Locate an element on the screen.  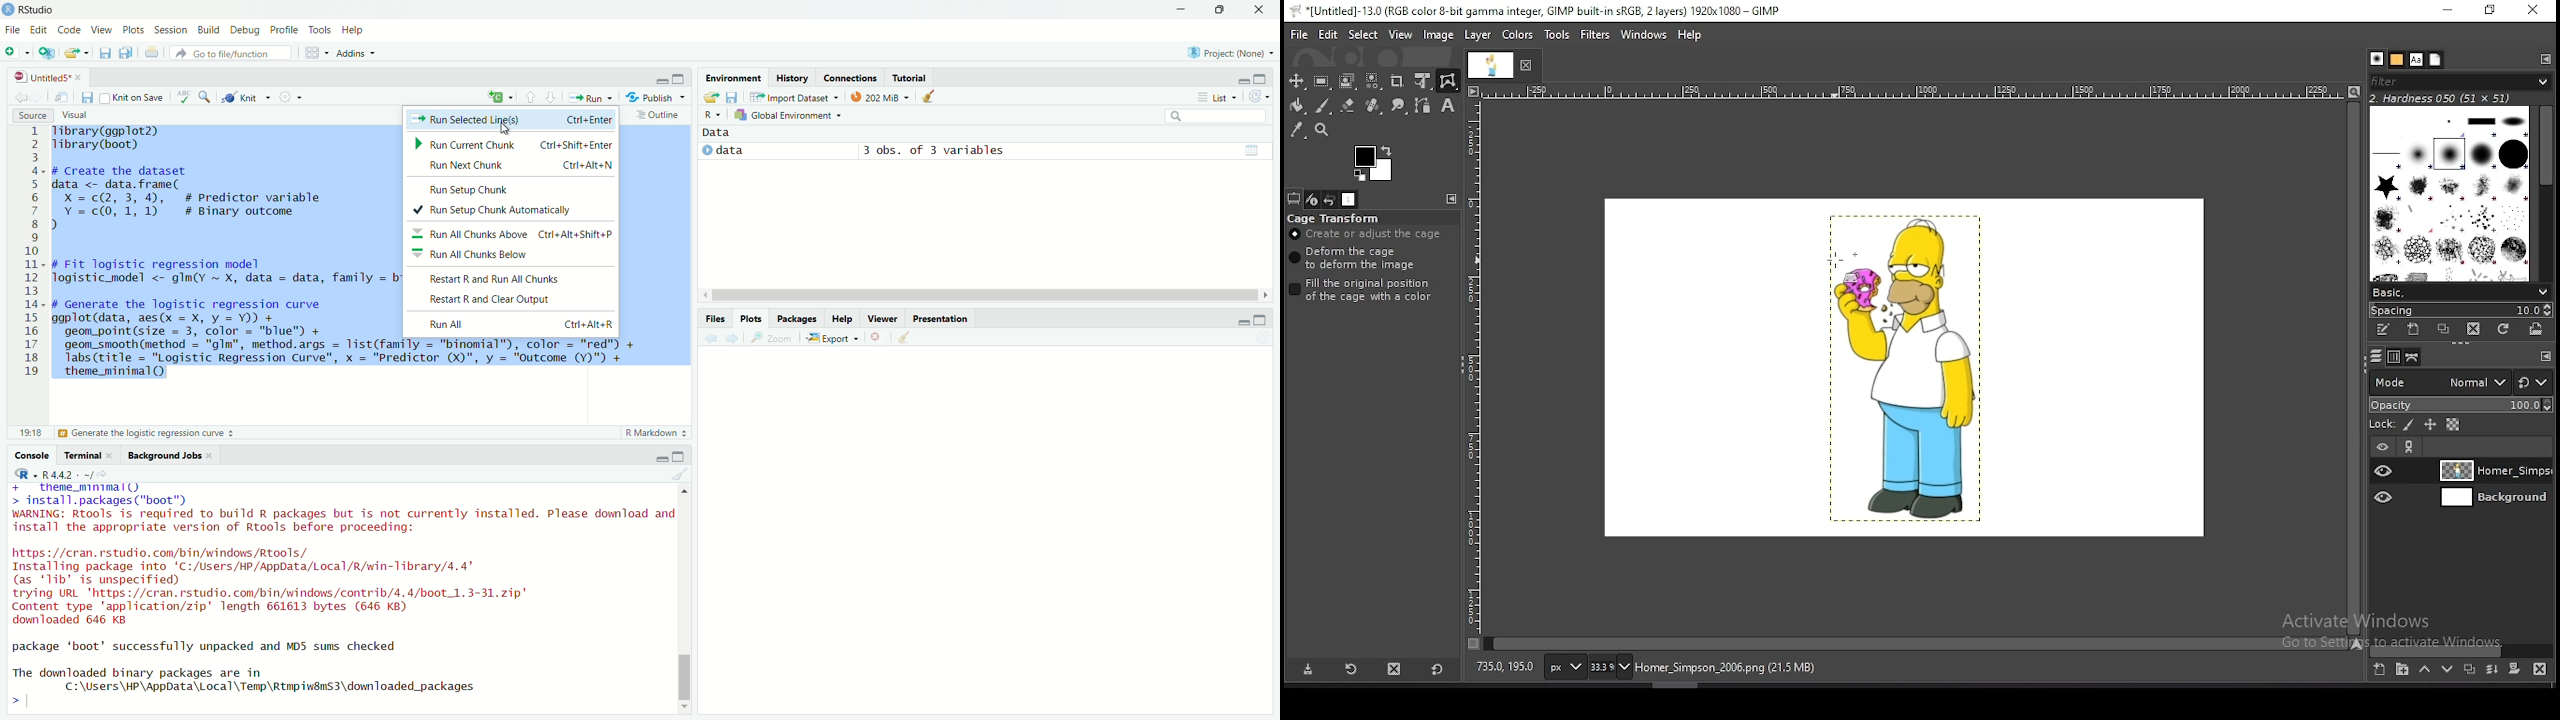
Grid view is located at coordinates (1252, 150).